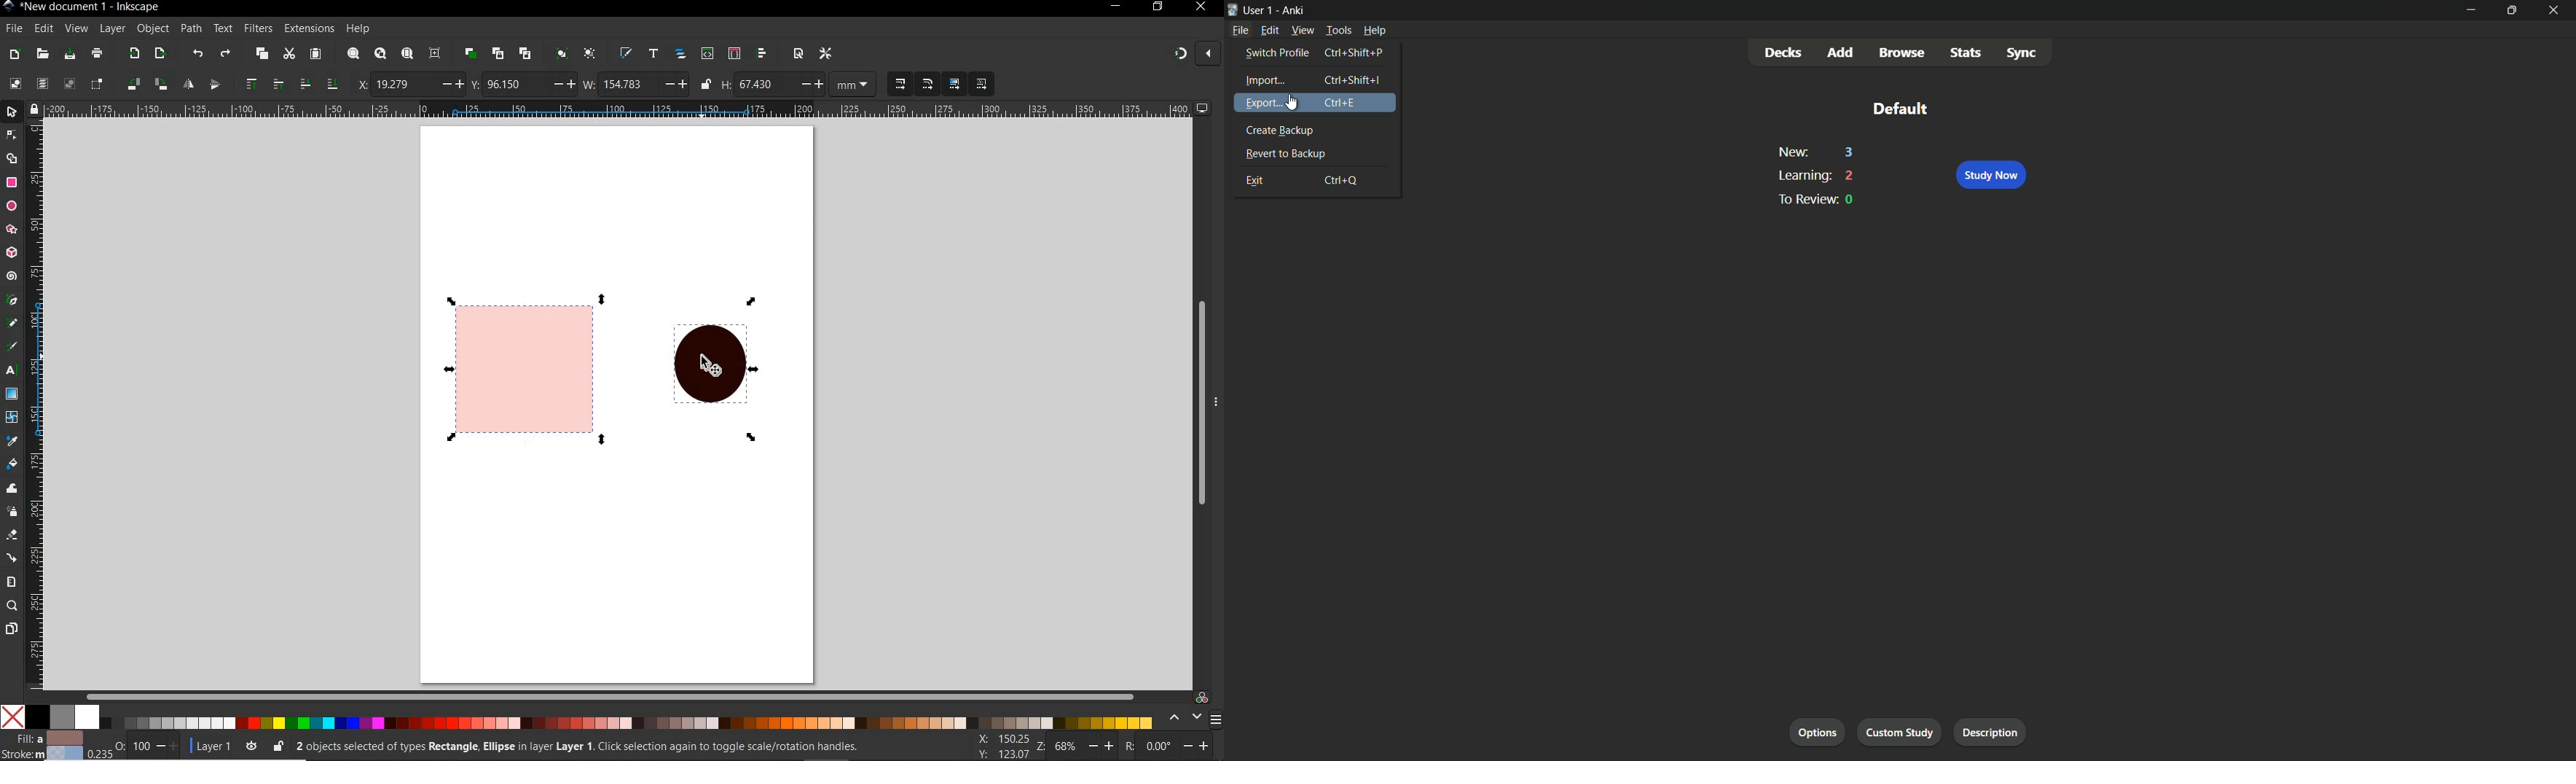 The width and height of the screenshot is (2576, 784). What do you see at coordinates (1990, 175) in the screenshot?
I see `study now` at bounding box center [1990, 175].